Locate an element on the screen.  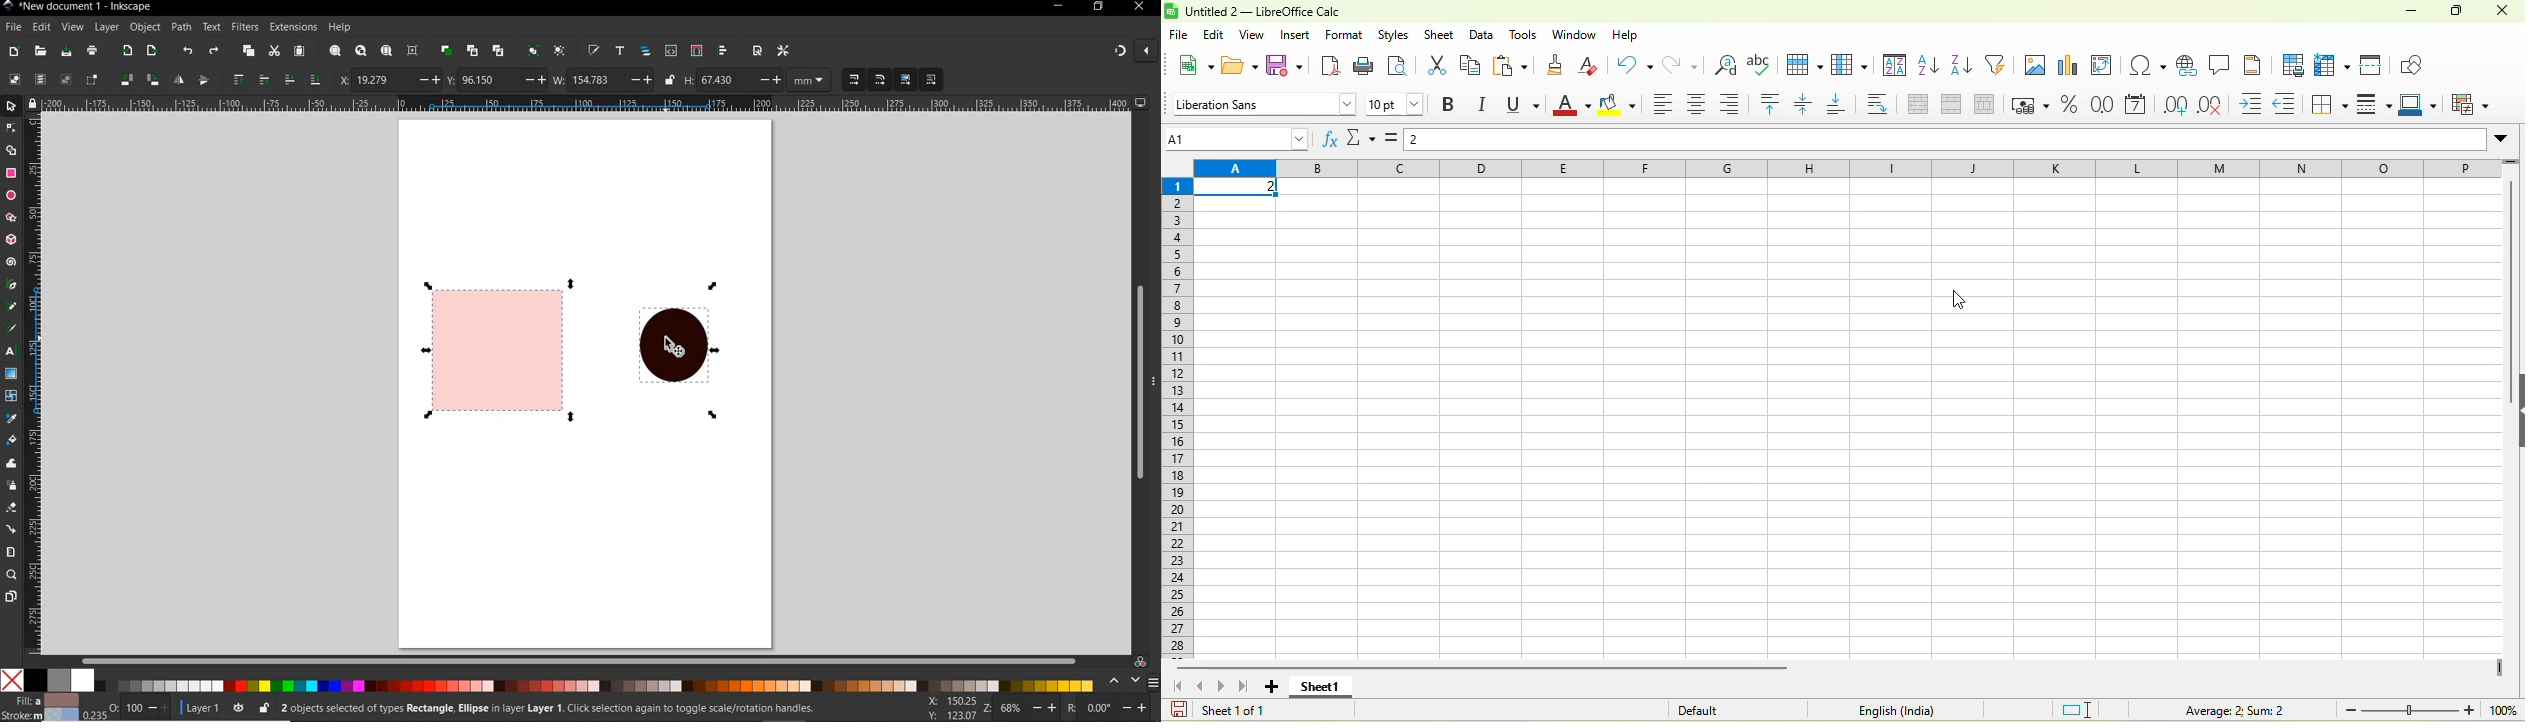
underline is located at coordinates (1531, 105).